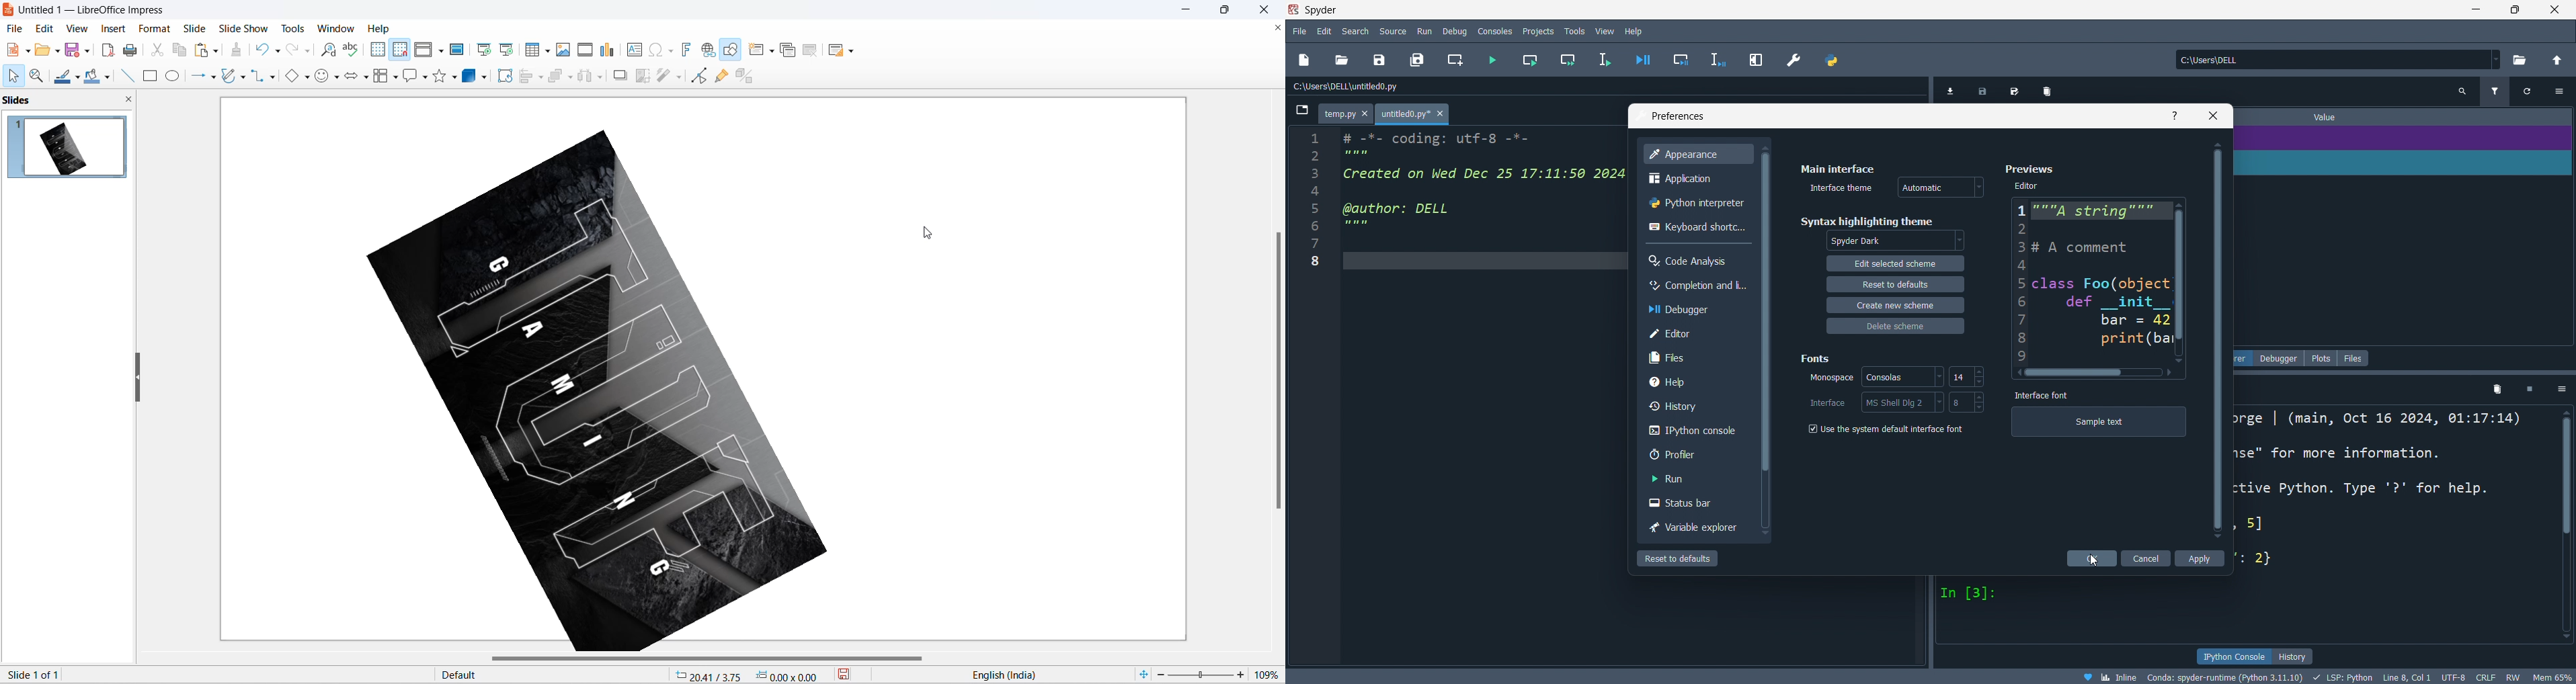 This screenshot has width=2576, height=700. I want to click on filter, so click(664, 77).